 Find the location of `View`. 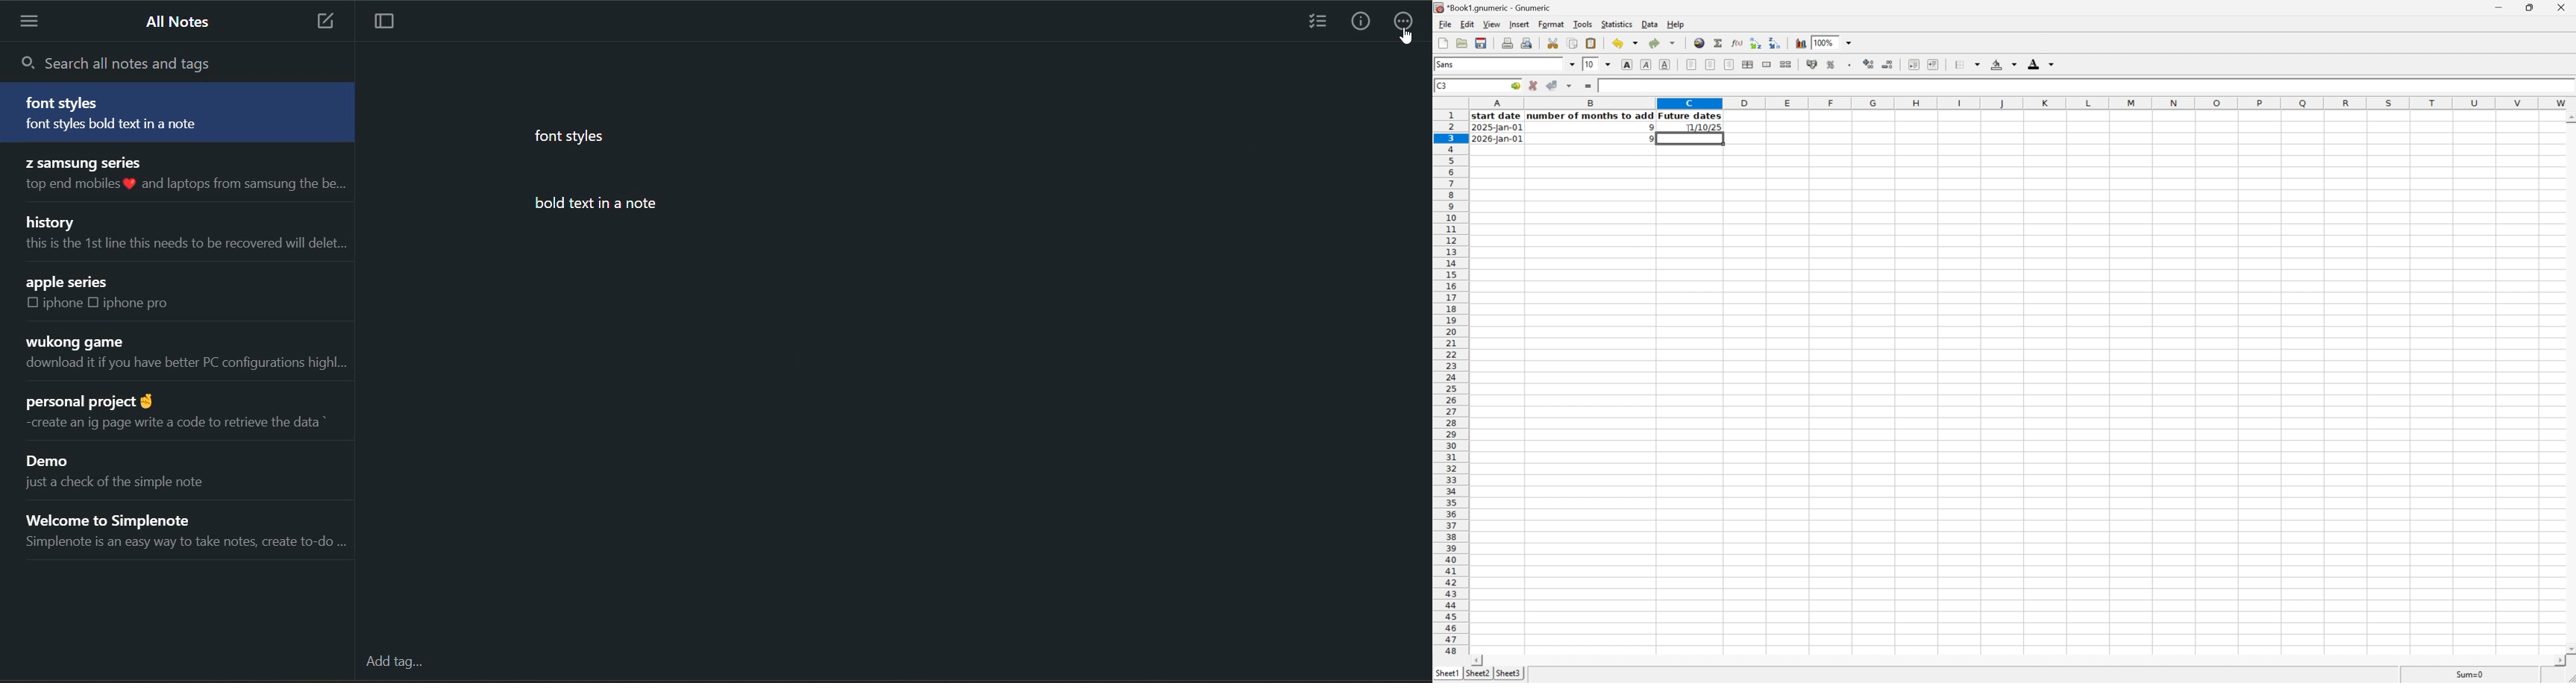

View is located at coordinates (1491, 23).